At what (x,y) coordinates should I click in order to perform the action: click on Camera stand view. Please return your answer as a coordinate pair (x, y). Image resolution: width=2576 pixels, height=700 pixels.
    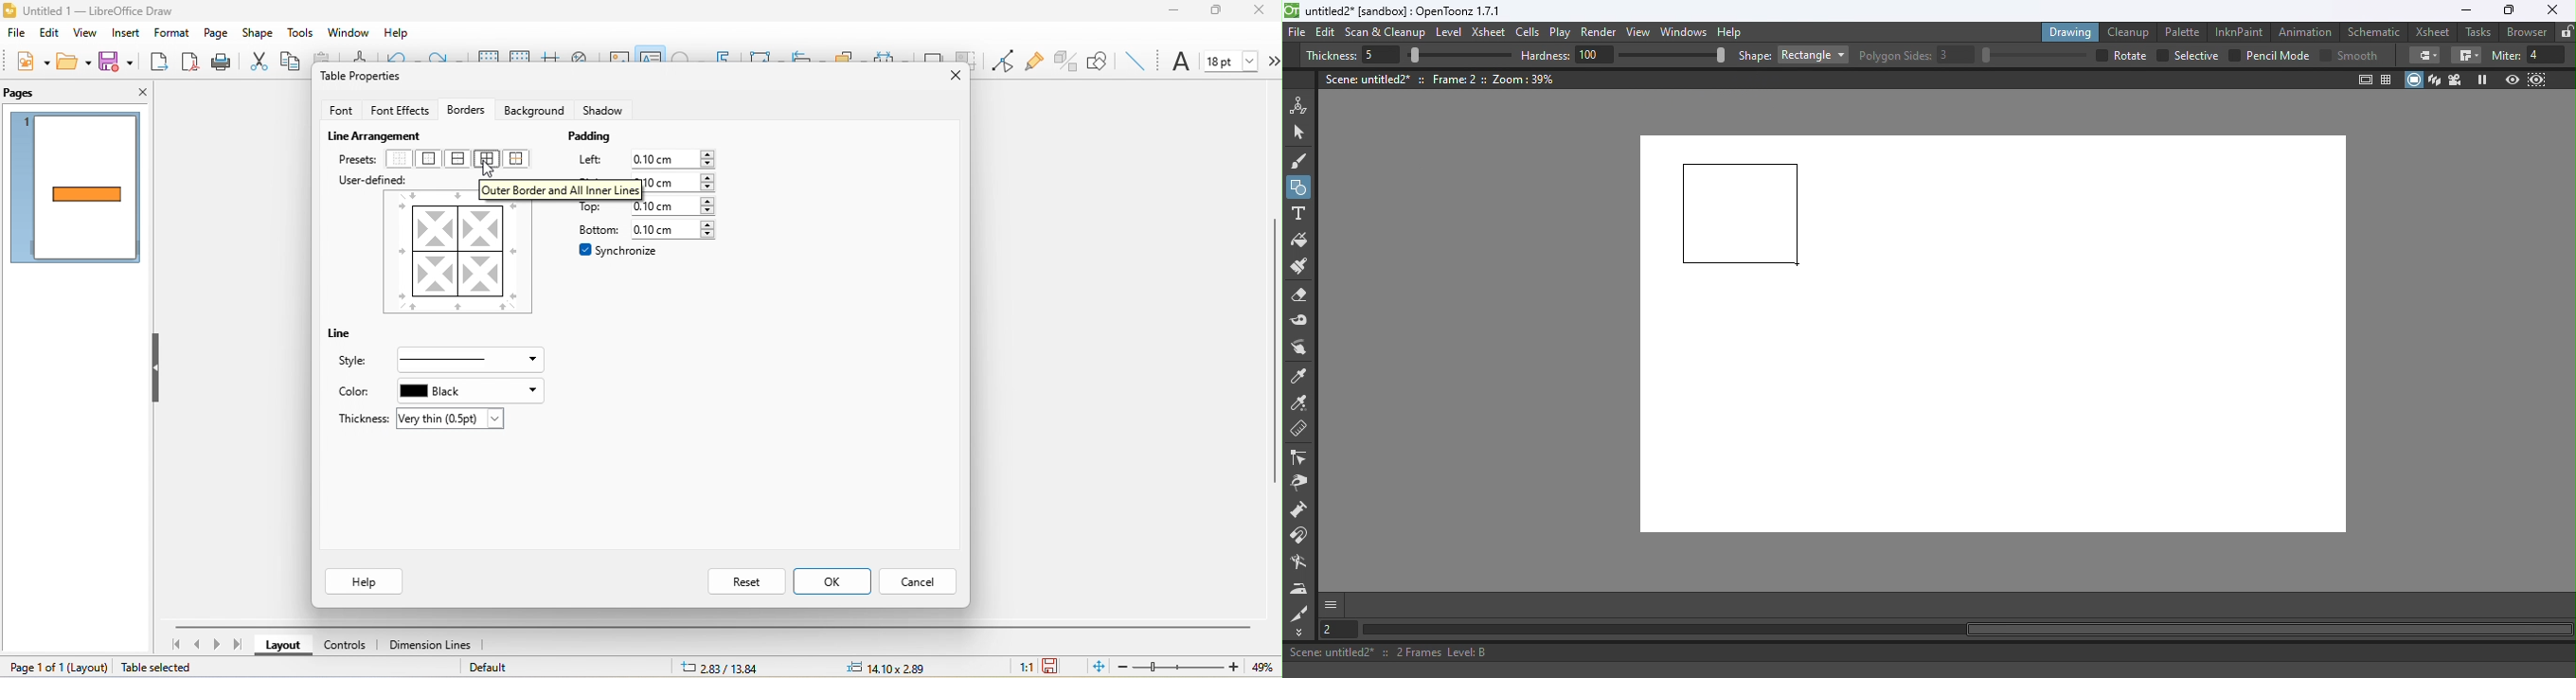
    Looking at the image, I should click on (2415, 80).